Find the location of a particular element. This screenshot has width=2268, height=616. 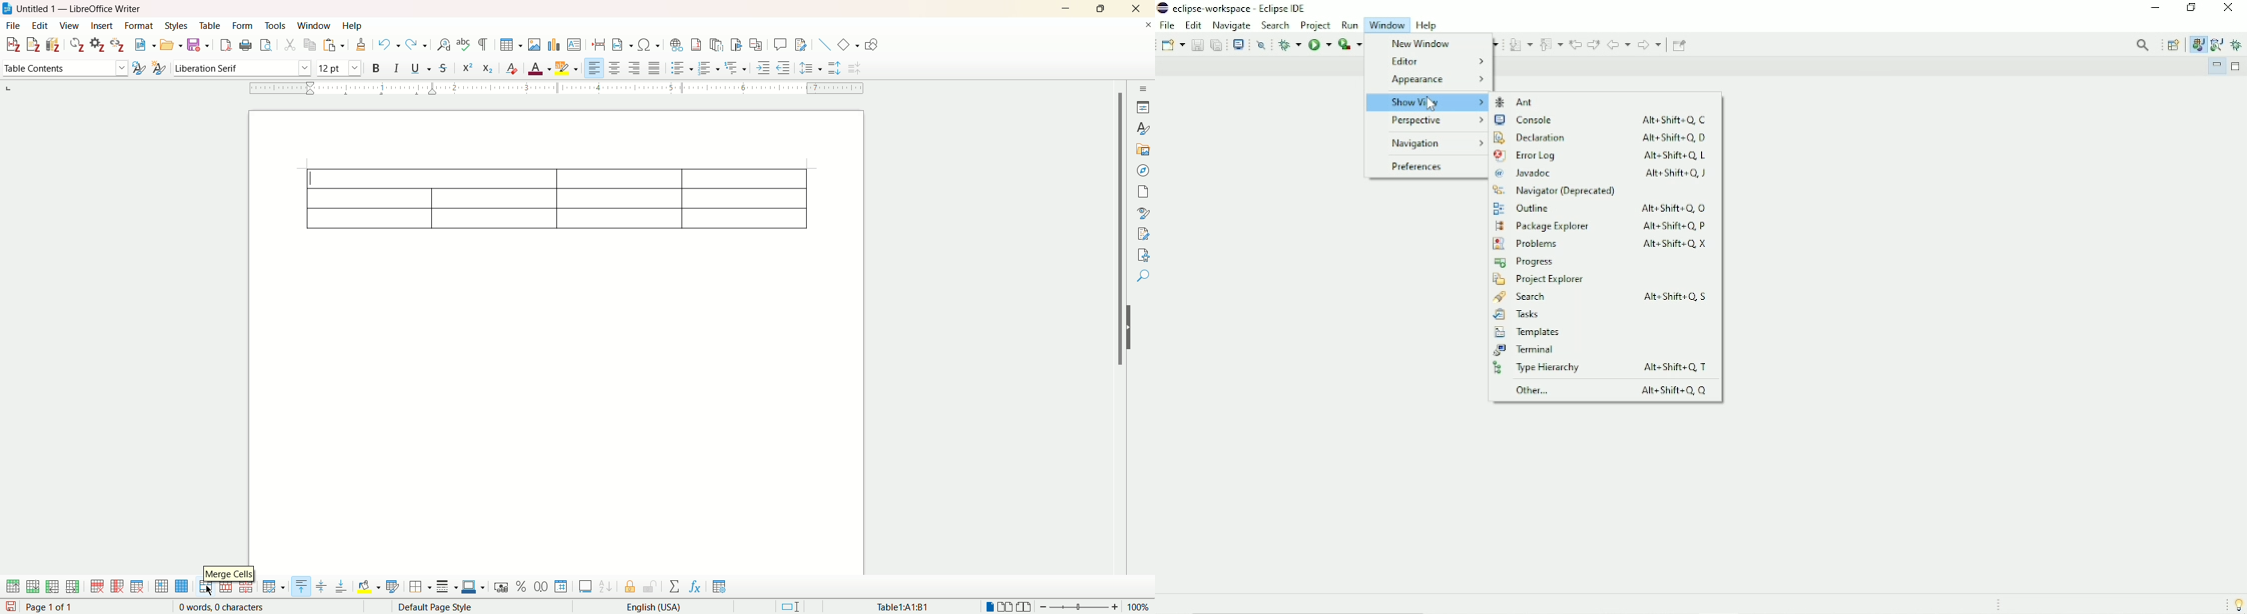

find is located at coordinates (1146, 276).